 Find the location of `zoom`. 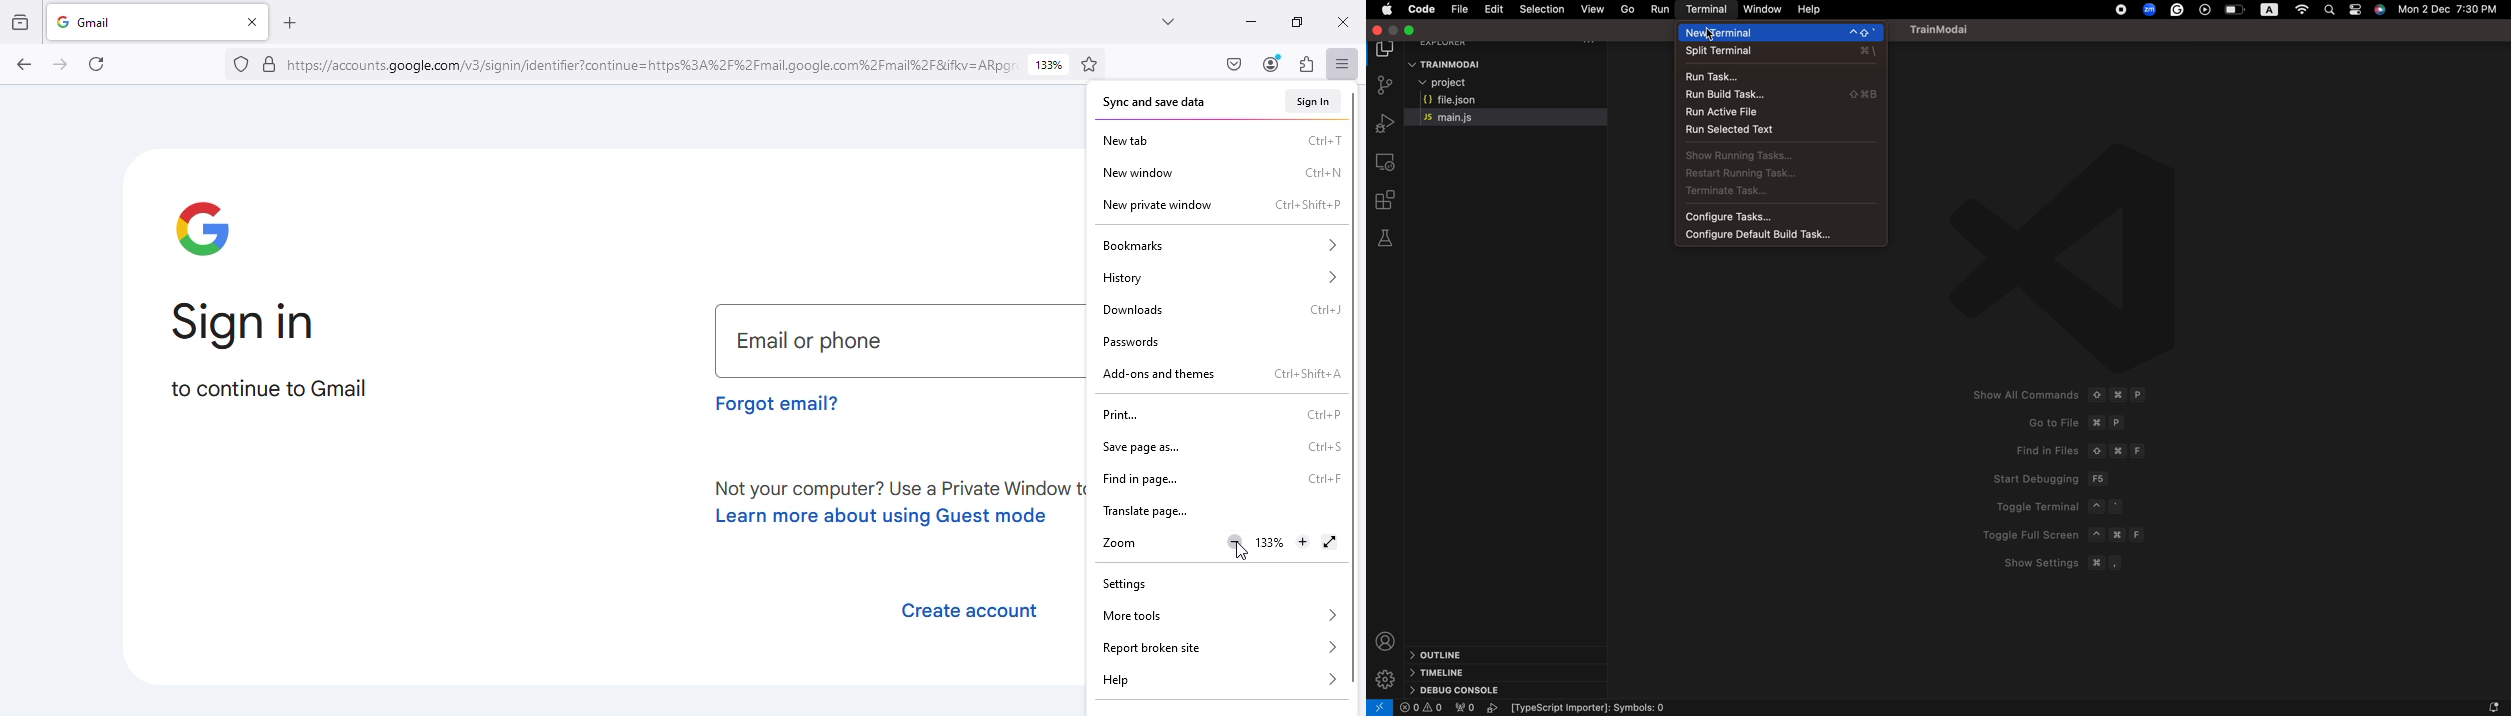

zoom is located at coordinates (2148, 9).